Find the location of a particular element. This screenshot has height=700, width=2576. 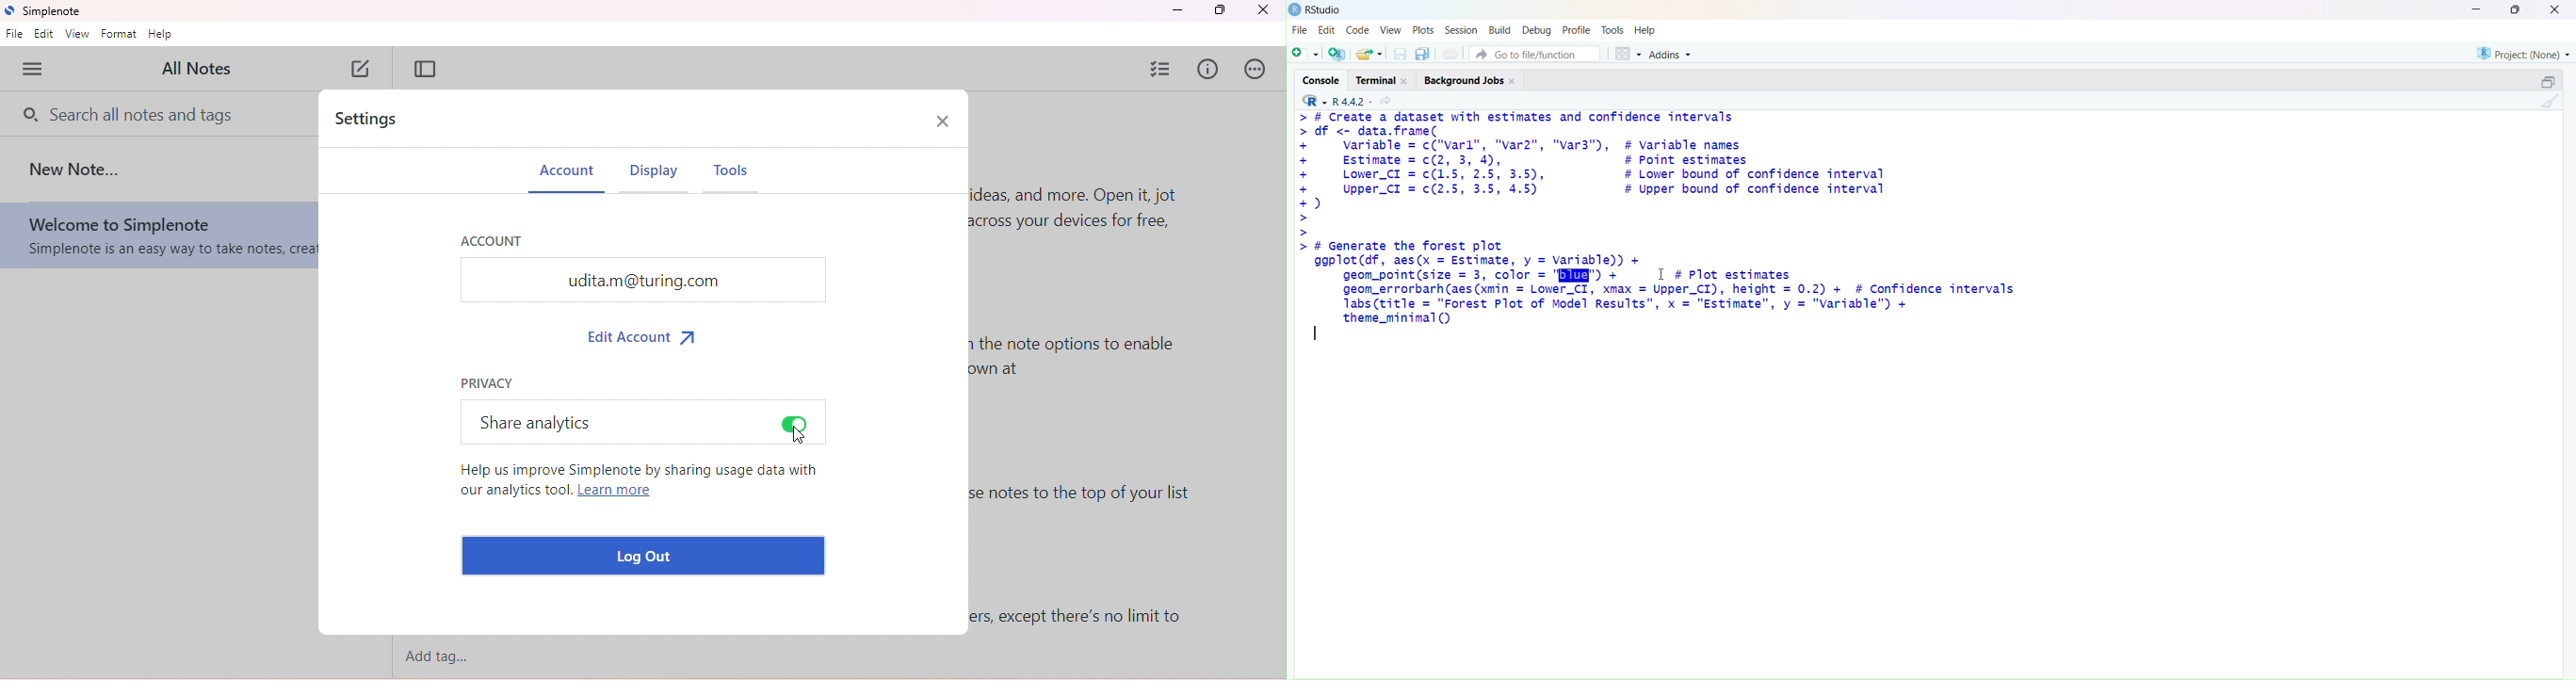

account is located at coordinates (493, 239).